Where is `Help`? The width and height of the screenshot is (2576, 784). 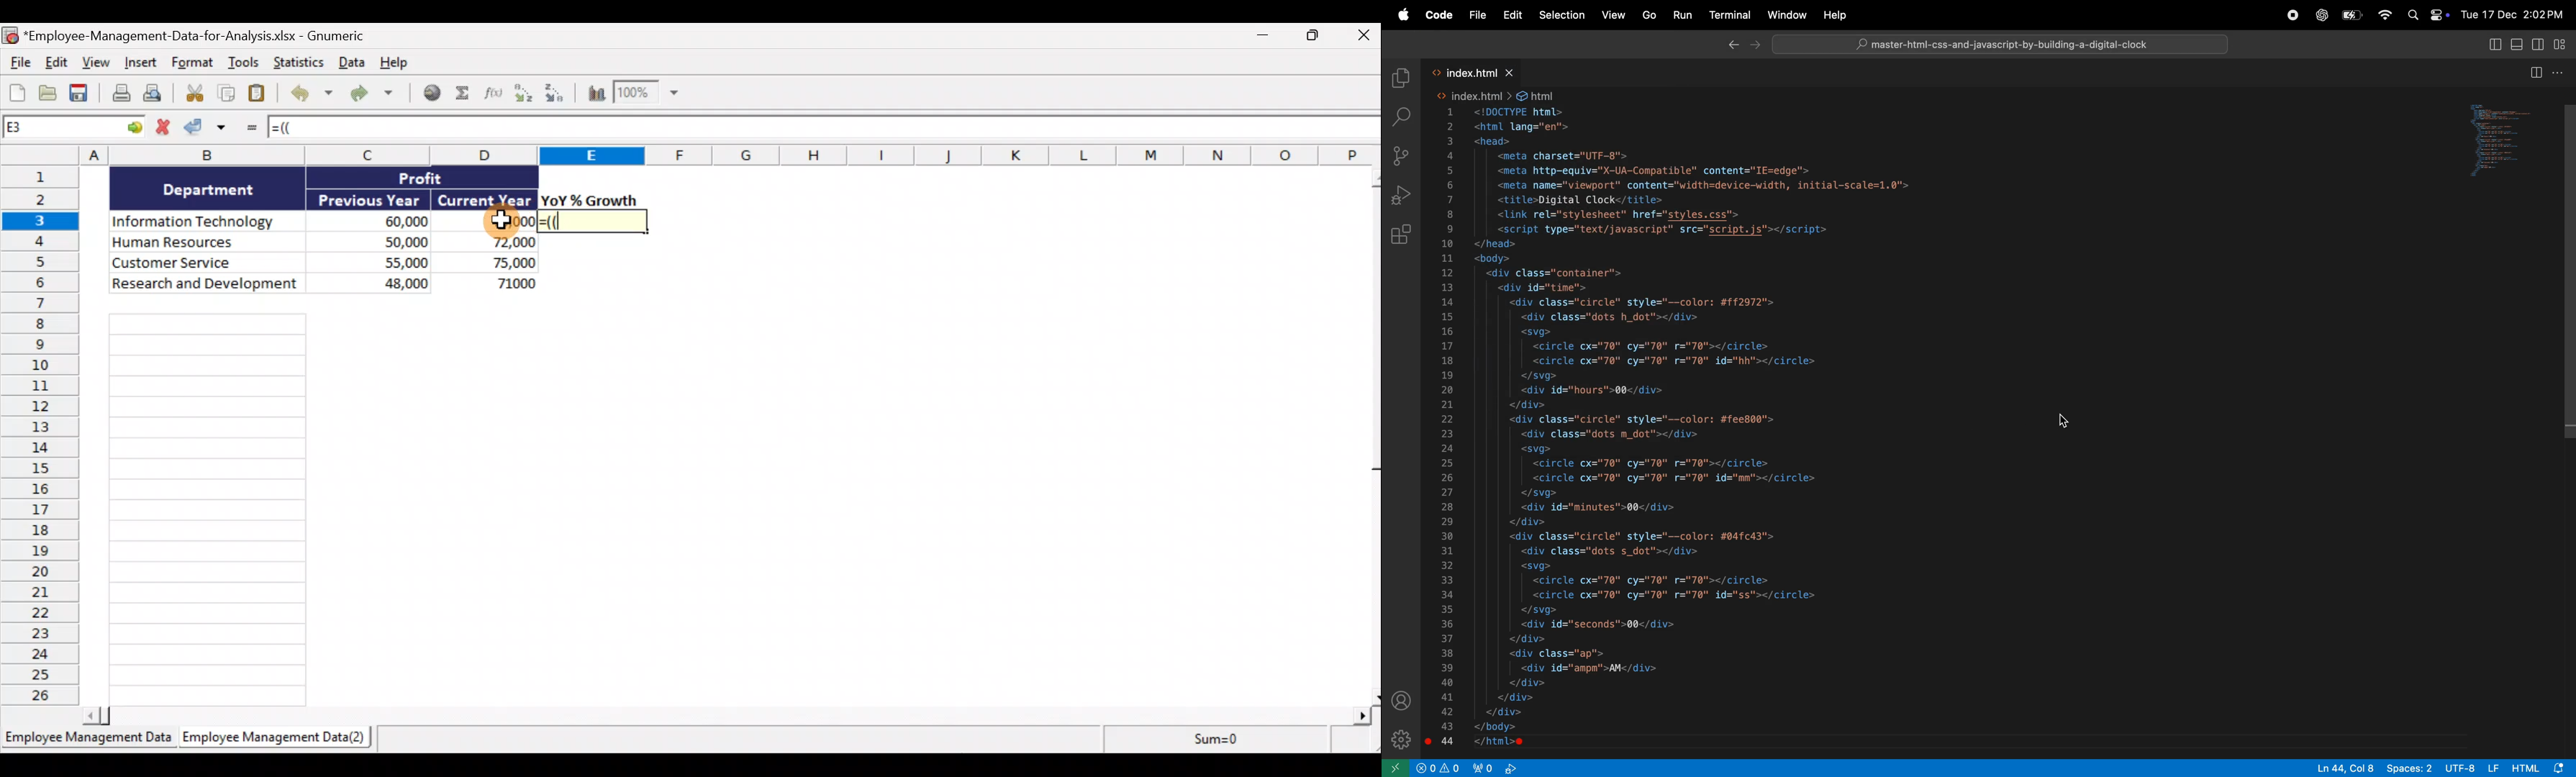
Help is located at coordinates (394, 63).